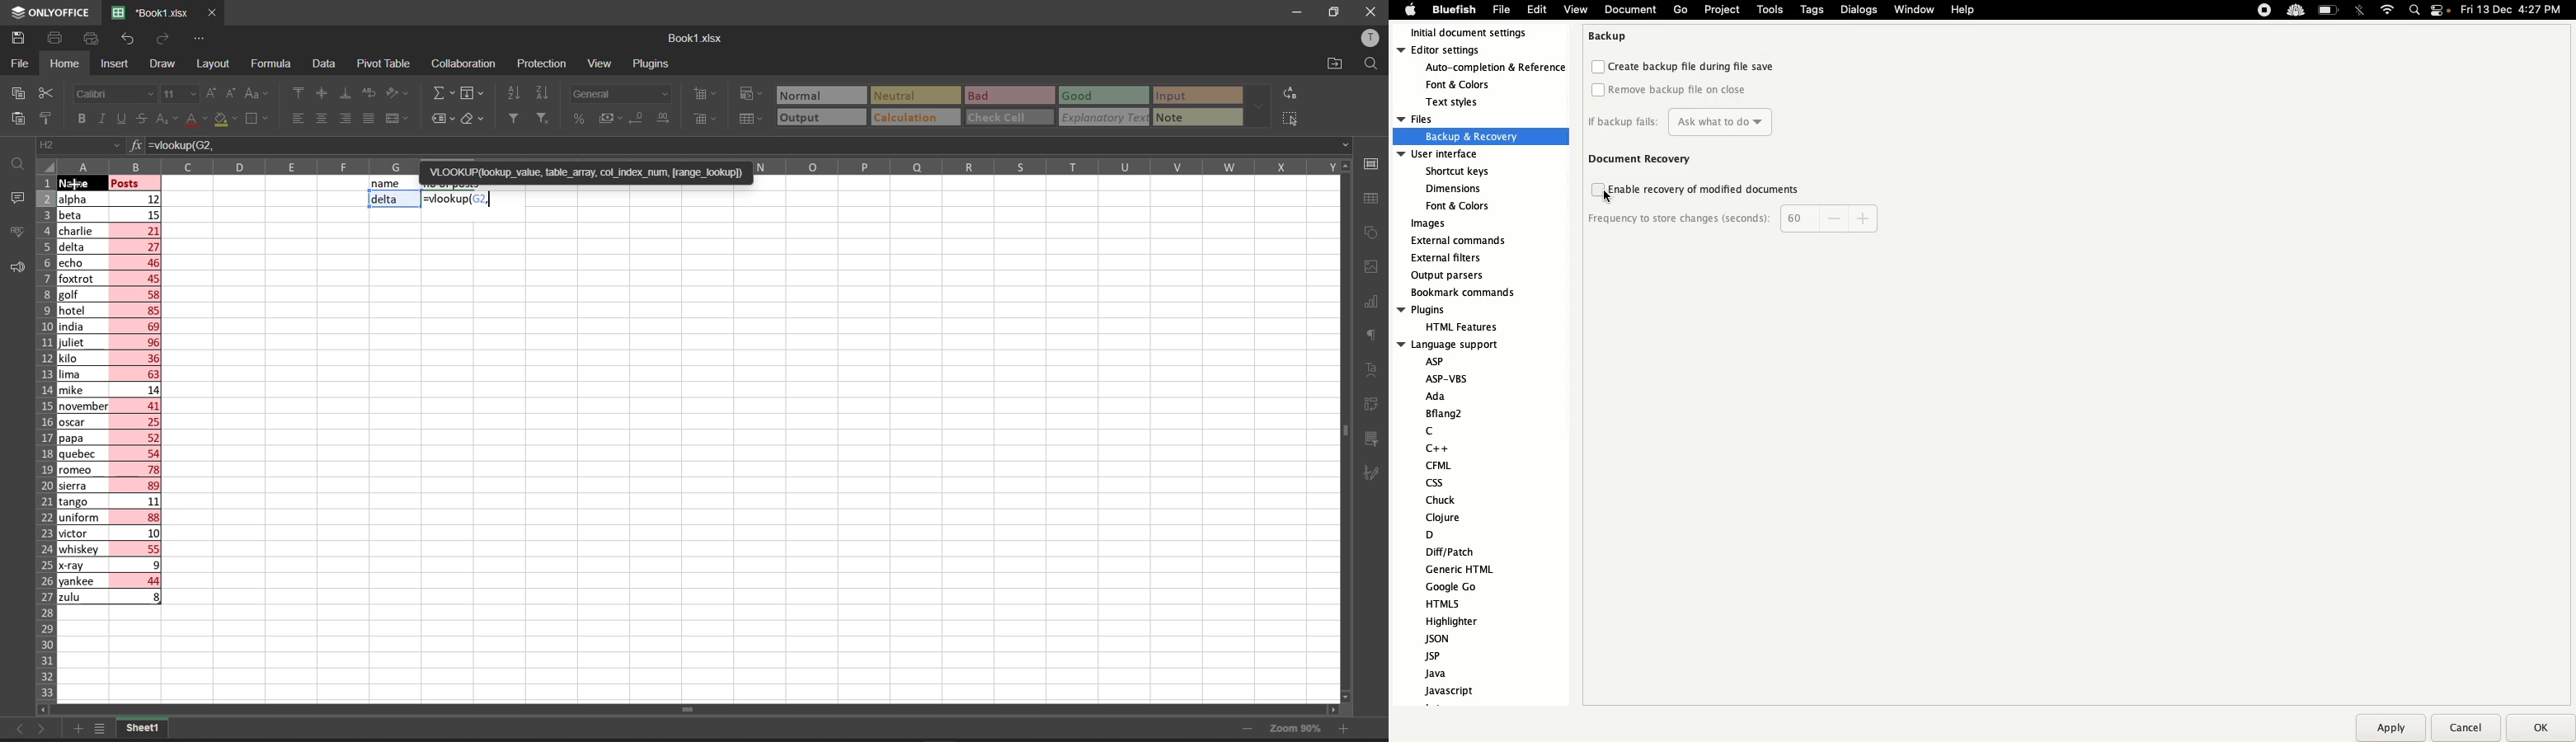  Describe the element at coordinates (1346, 730) in the screenshot. I see `zoom in` at that location.